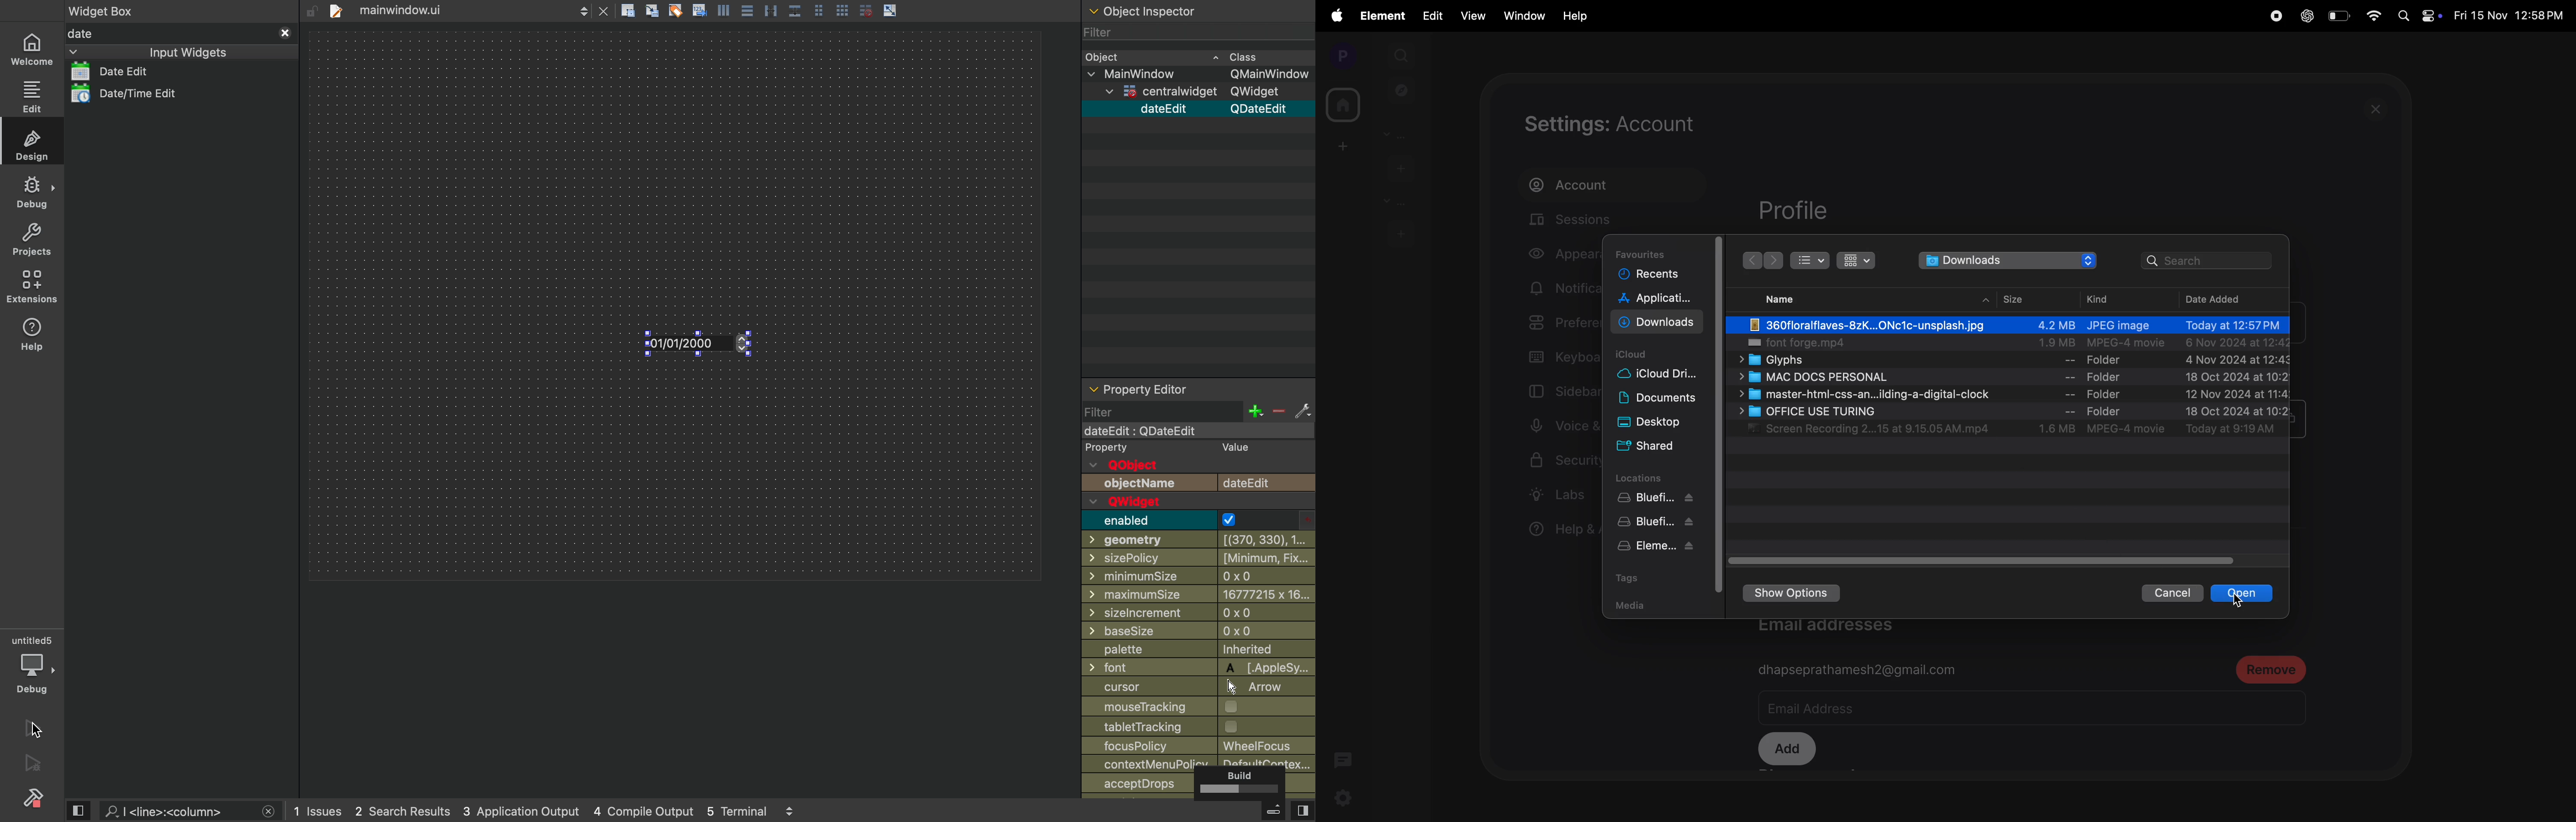 Image resolution: width=2576 pixels, height=840 pixels. What do you see at coordinates (1905, 710) in the screenshot?
I see `email address bar` at bounding box center [1905, 710].